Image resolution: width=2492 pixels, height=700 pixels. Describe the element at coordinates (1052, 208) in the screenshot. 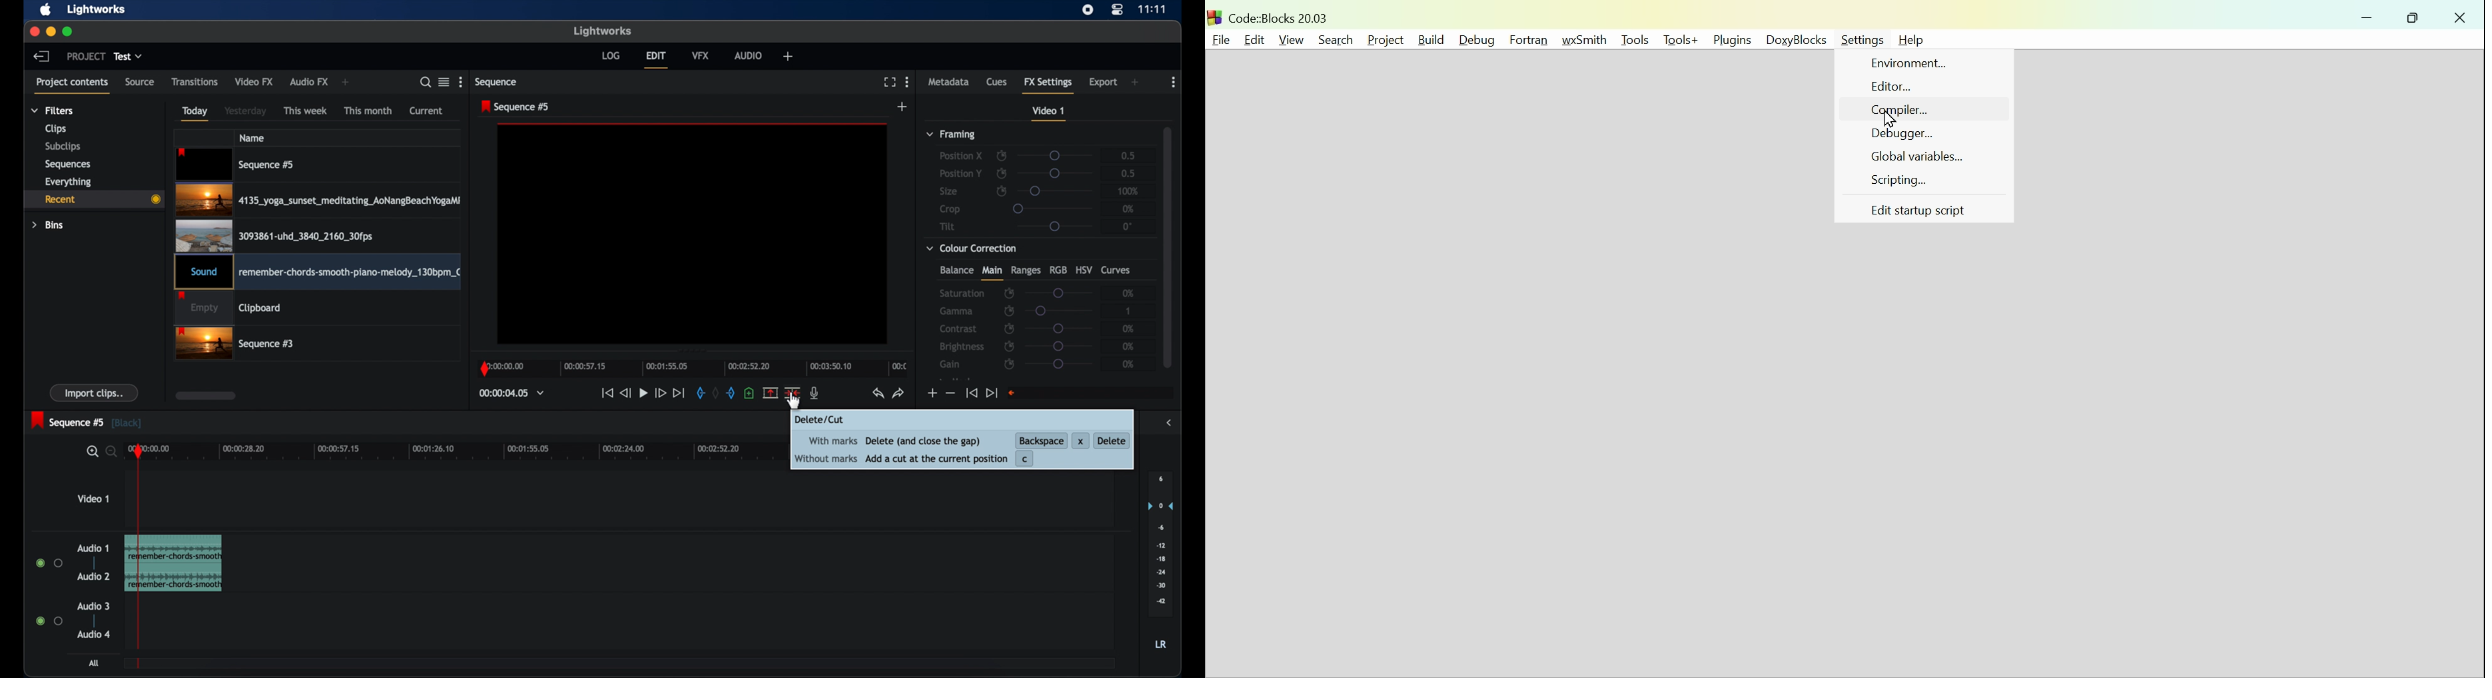

I see `slider` at that location.